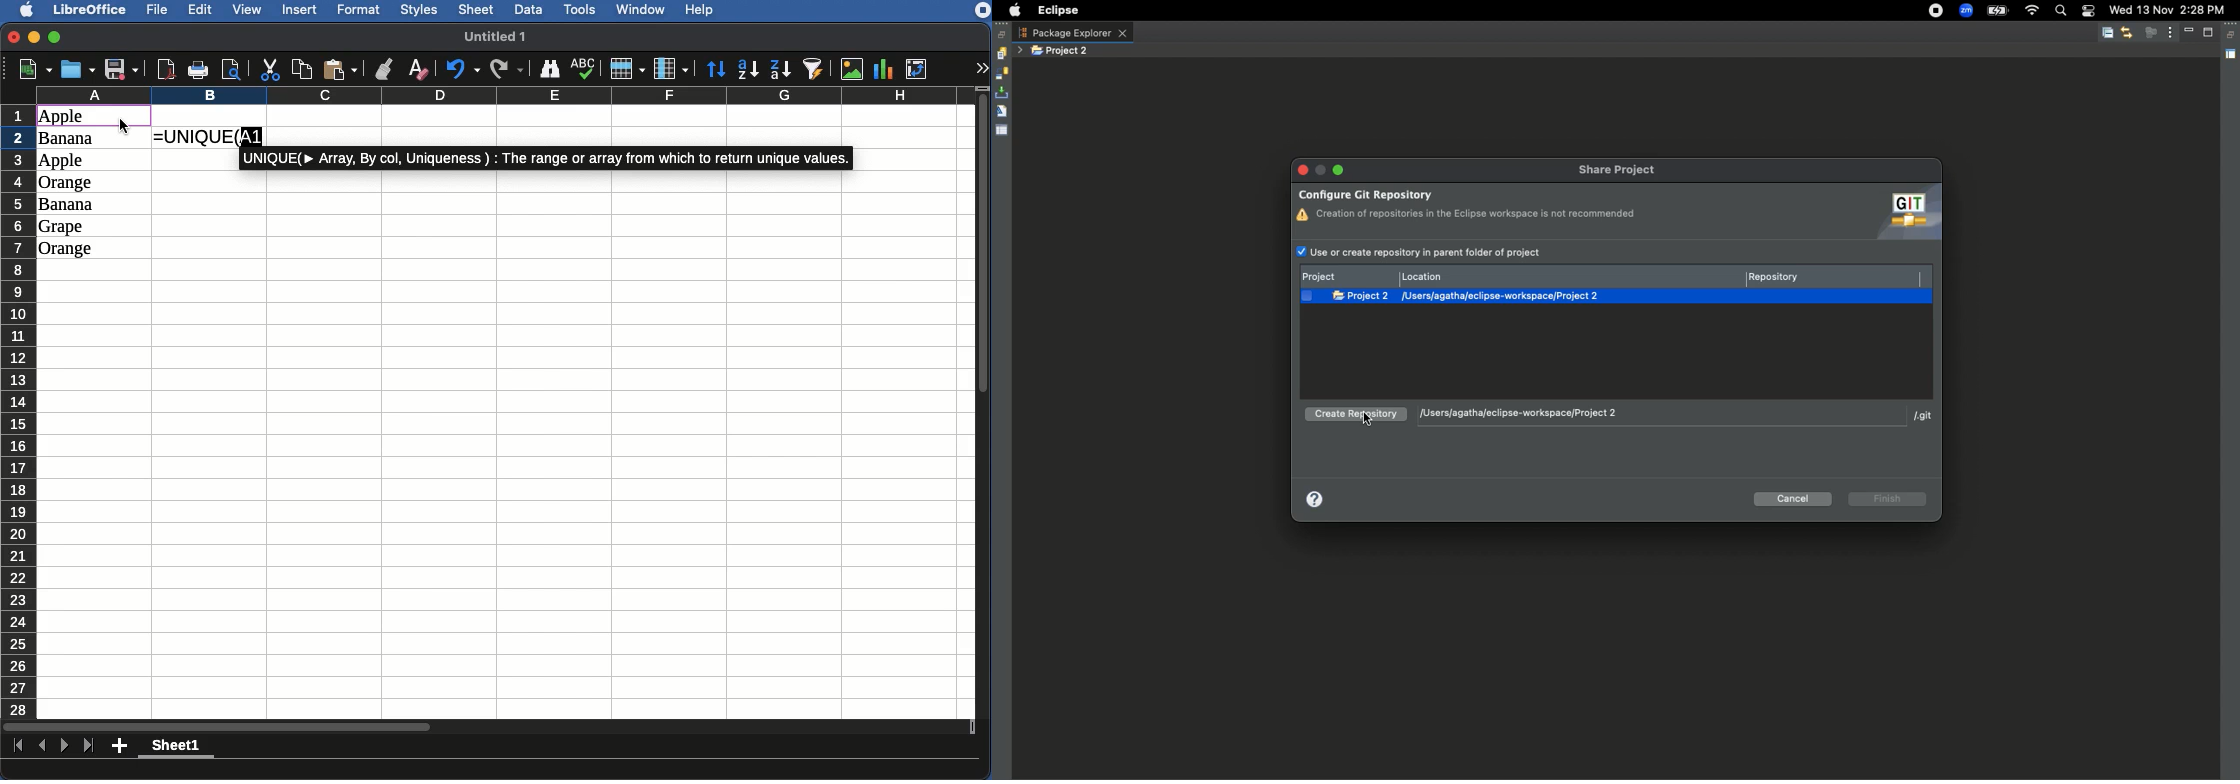 This screenshot has height=784, width=2240. Describe the element at coordinates (781, 68) in the screenshot. I see `Descending` at that location.